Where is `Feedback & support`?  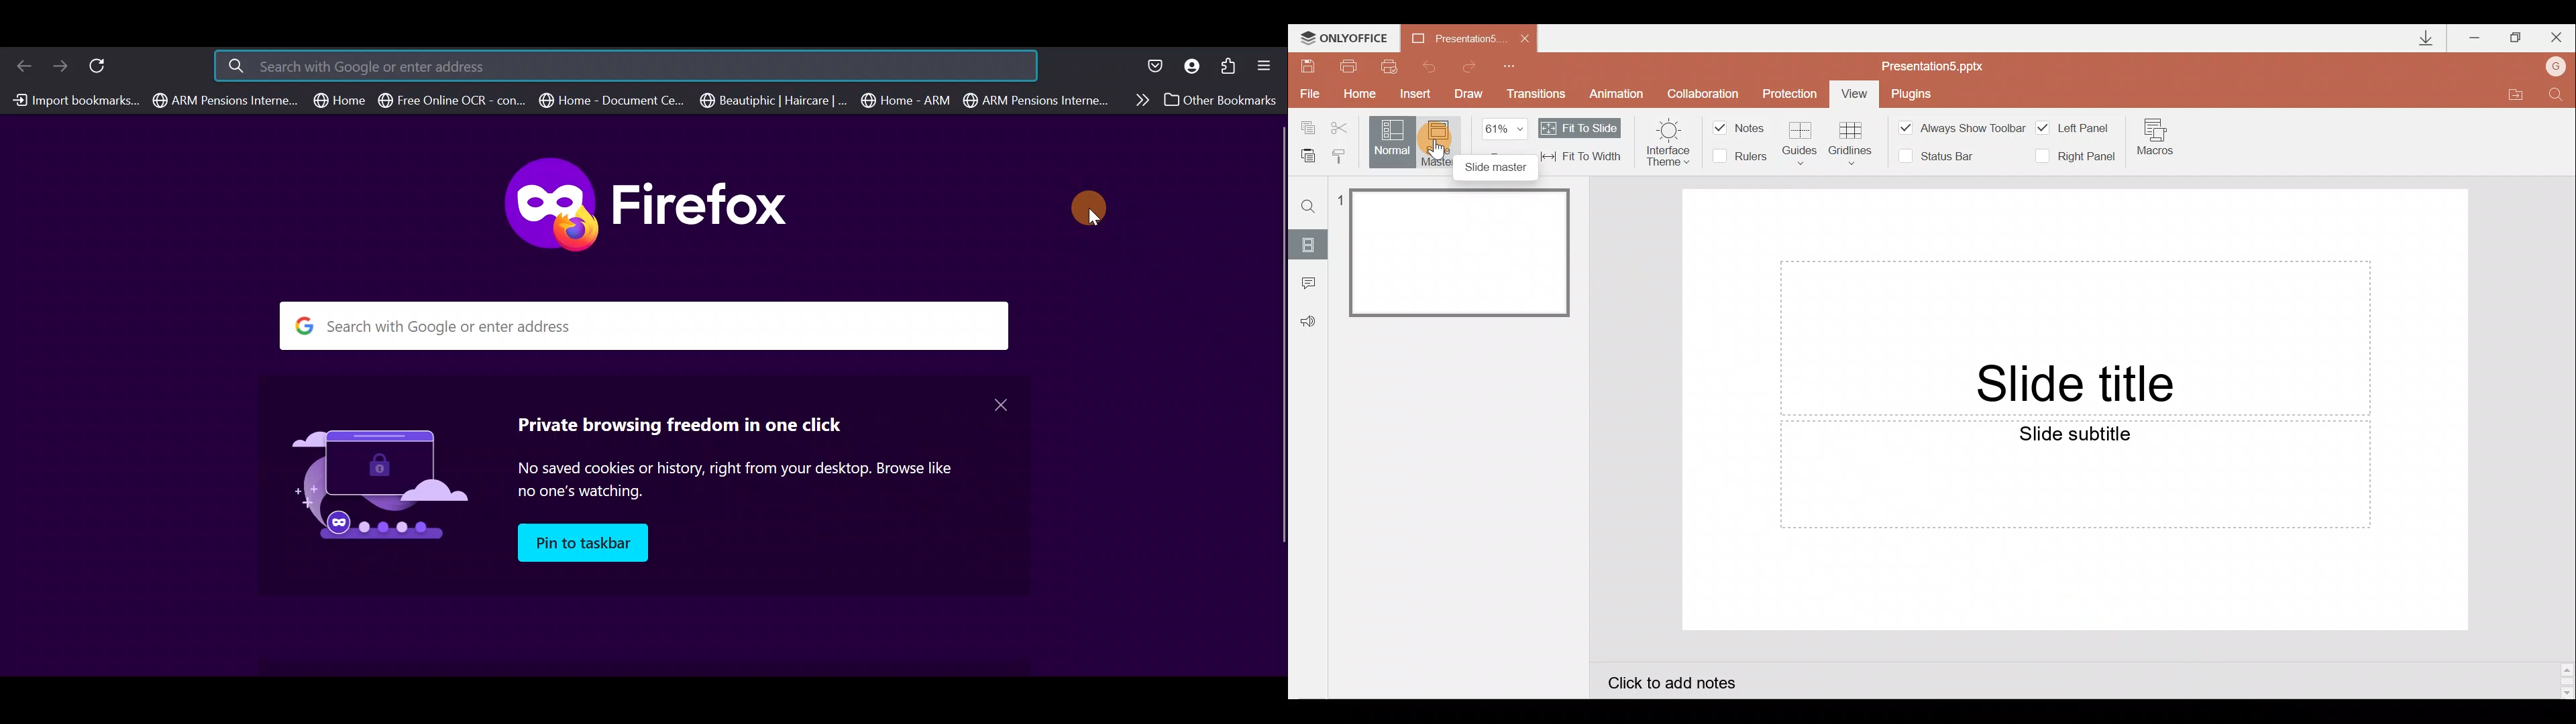 Feedback & support is located at coordinates (1308, 322).